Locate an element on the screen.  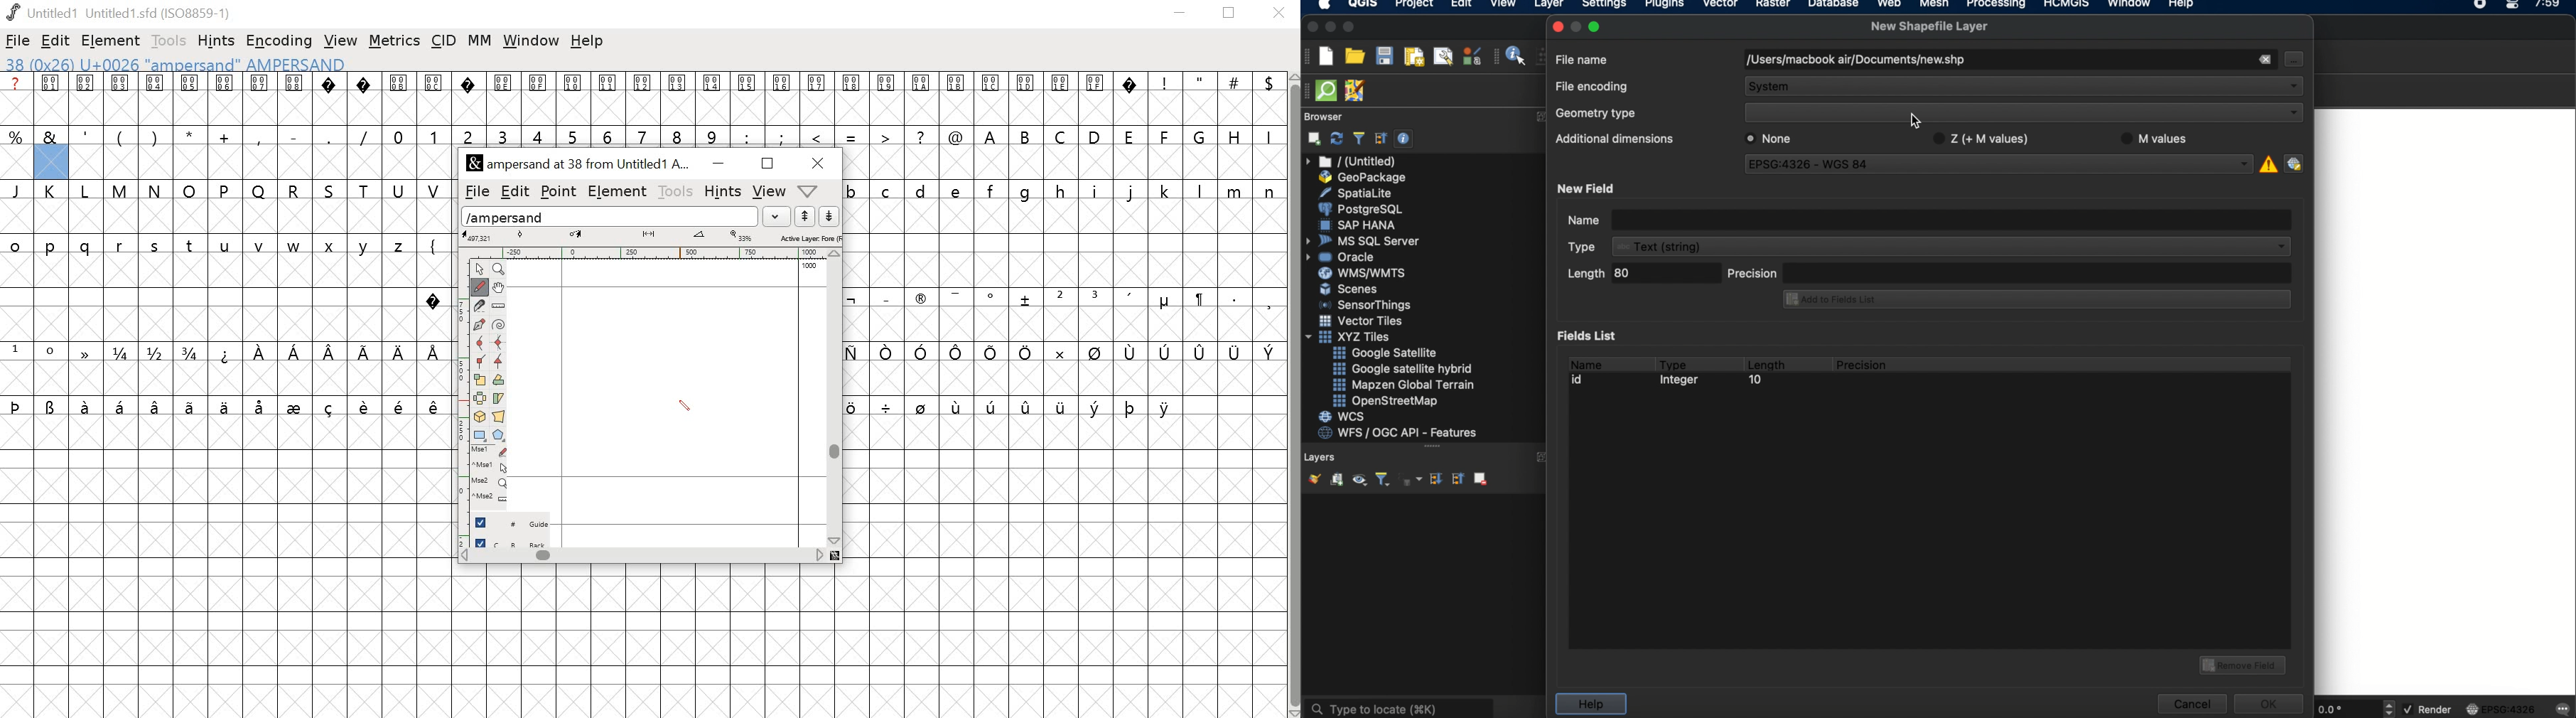
symbol is located at coordinates (330, 406).